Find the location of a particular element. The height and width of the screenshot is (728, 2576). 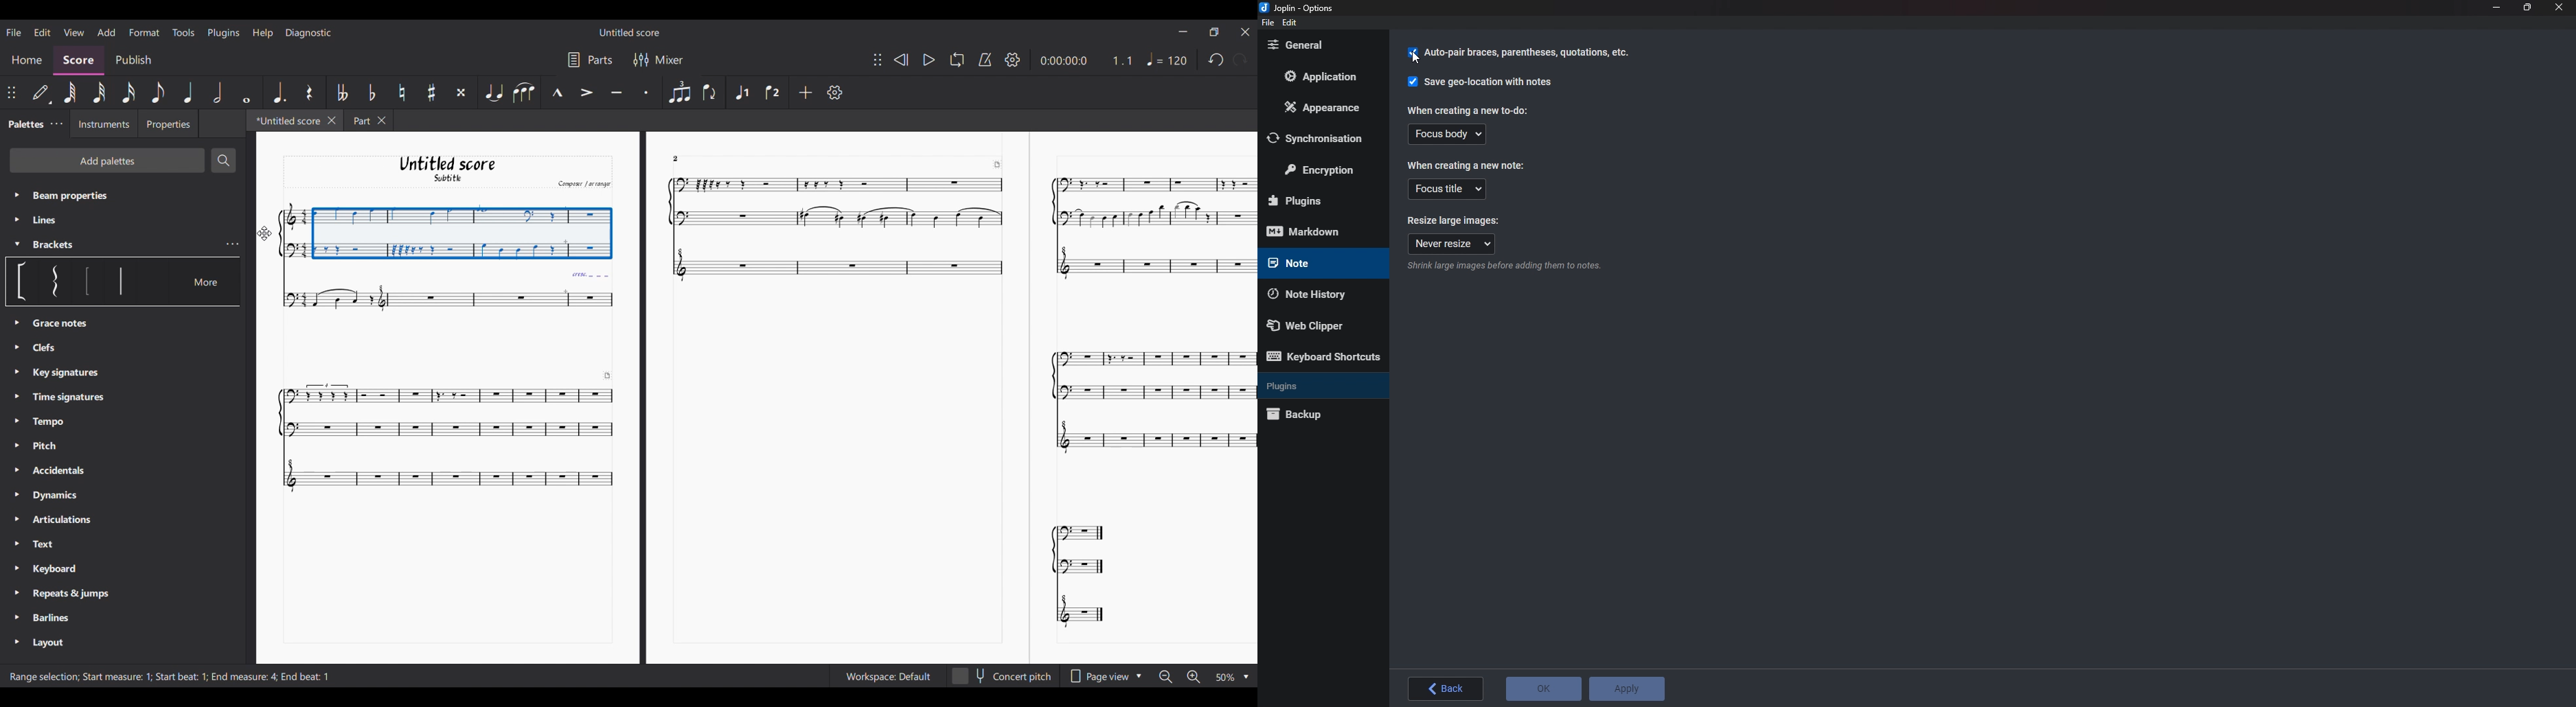

 is located at coordinates (15, 469).